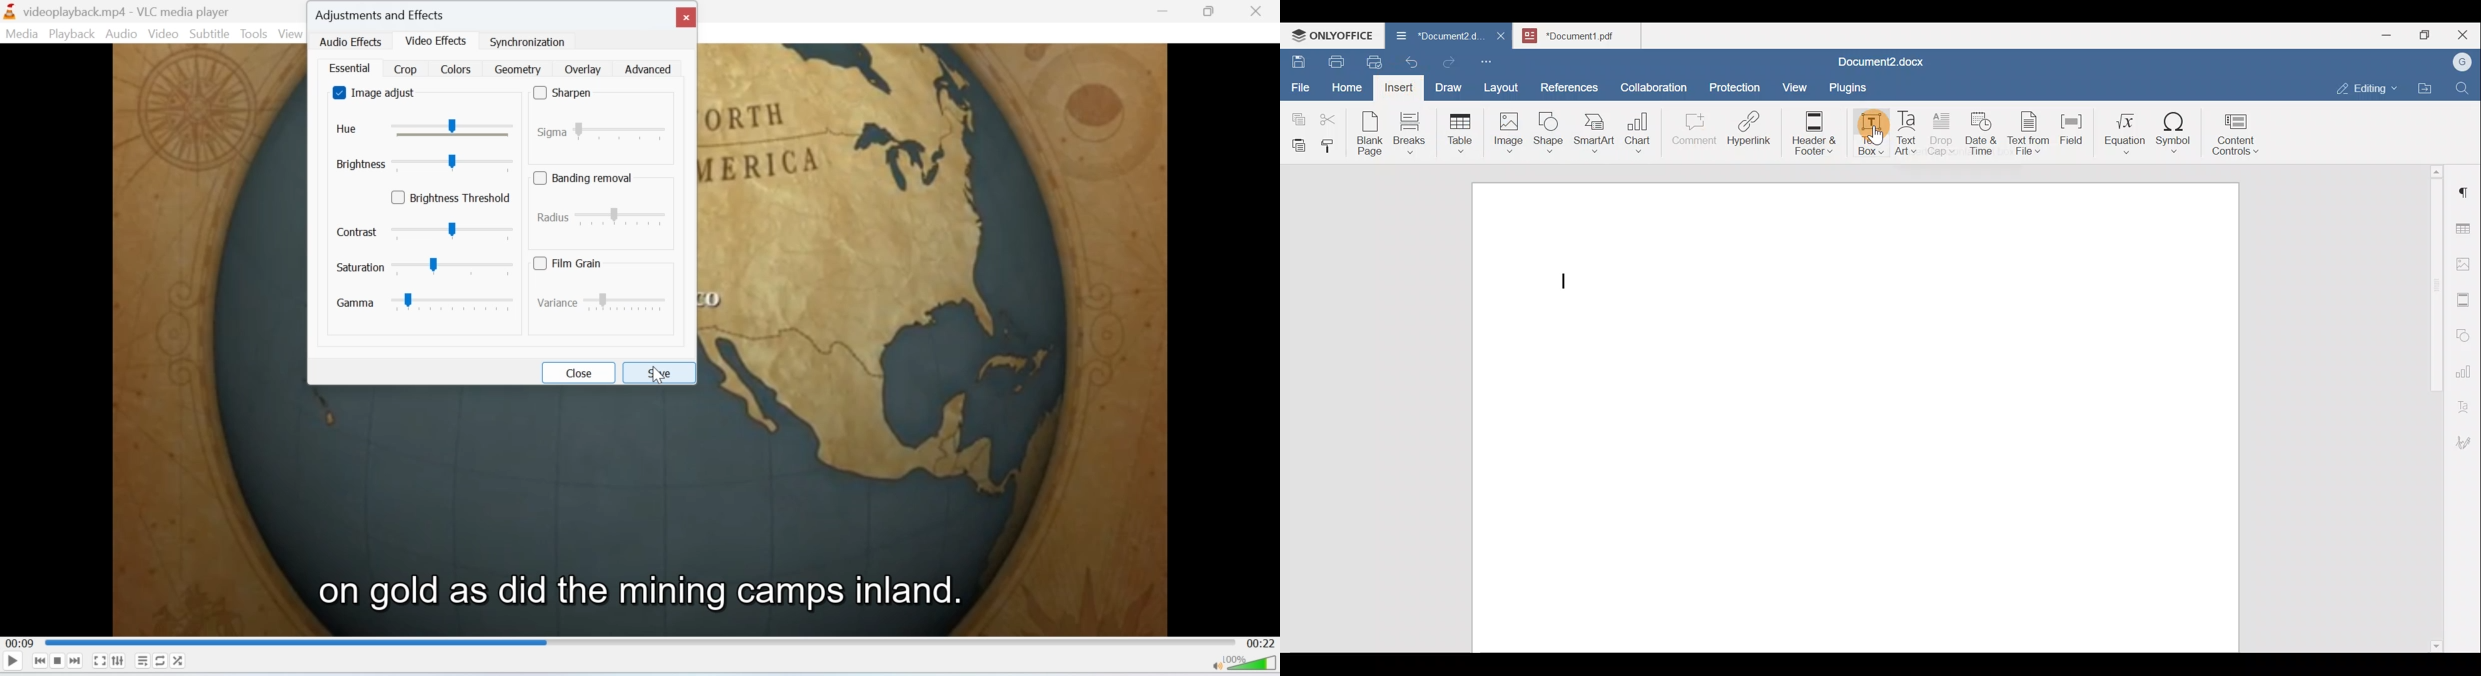  What do you see at coordinates (2467, 366) in the screenshot?
I see `Chart settings` at bounding box center [2467, 366].